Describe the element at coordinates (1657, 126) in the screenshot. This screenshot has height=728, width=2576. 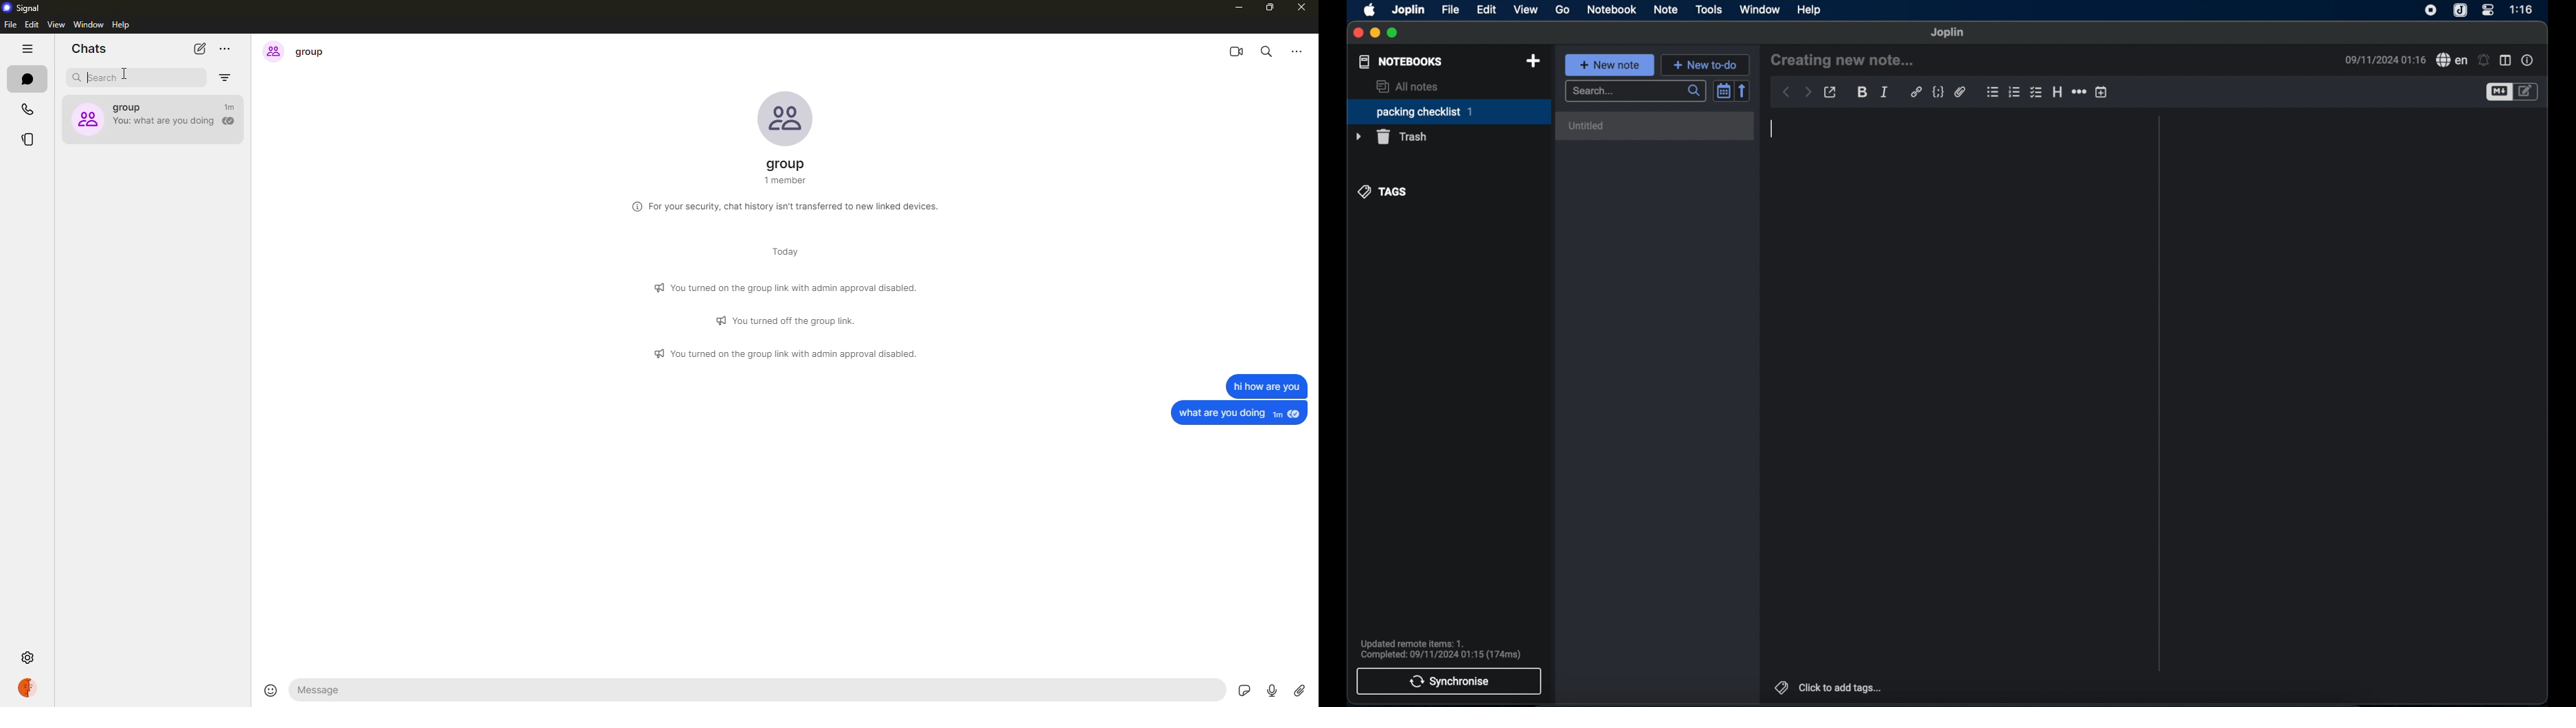
I see `untitled` at that location.